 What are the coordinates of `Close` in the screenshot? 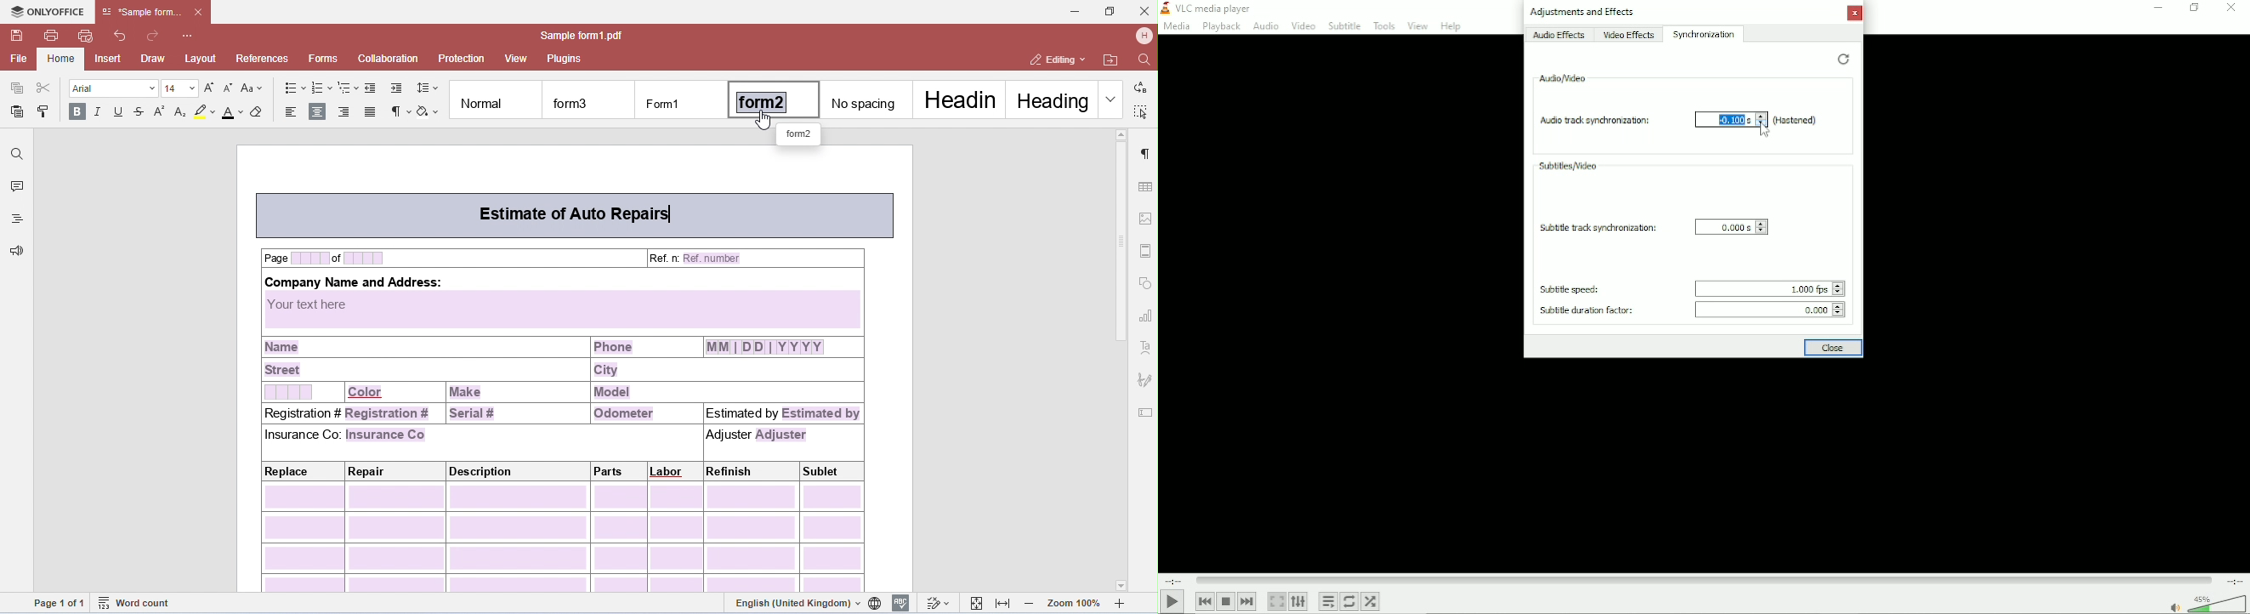 It's located at (1854, 14).